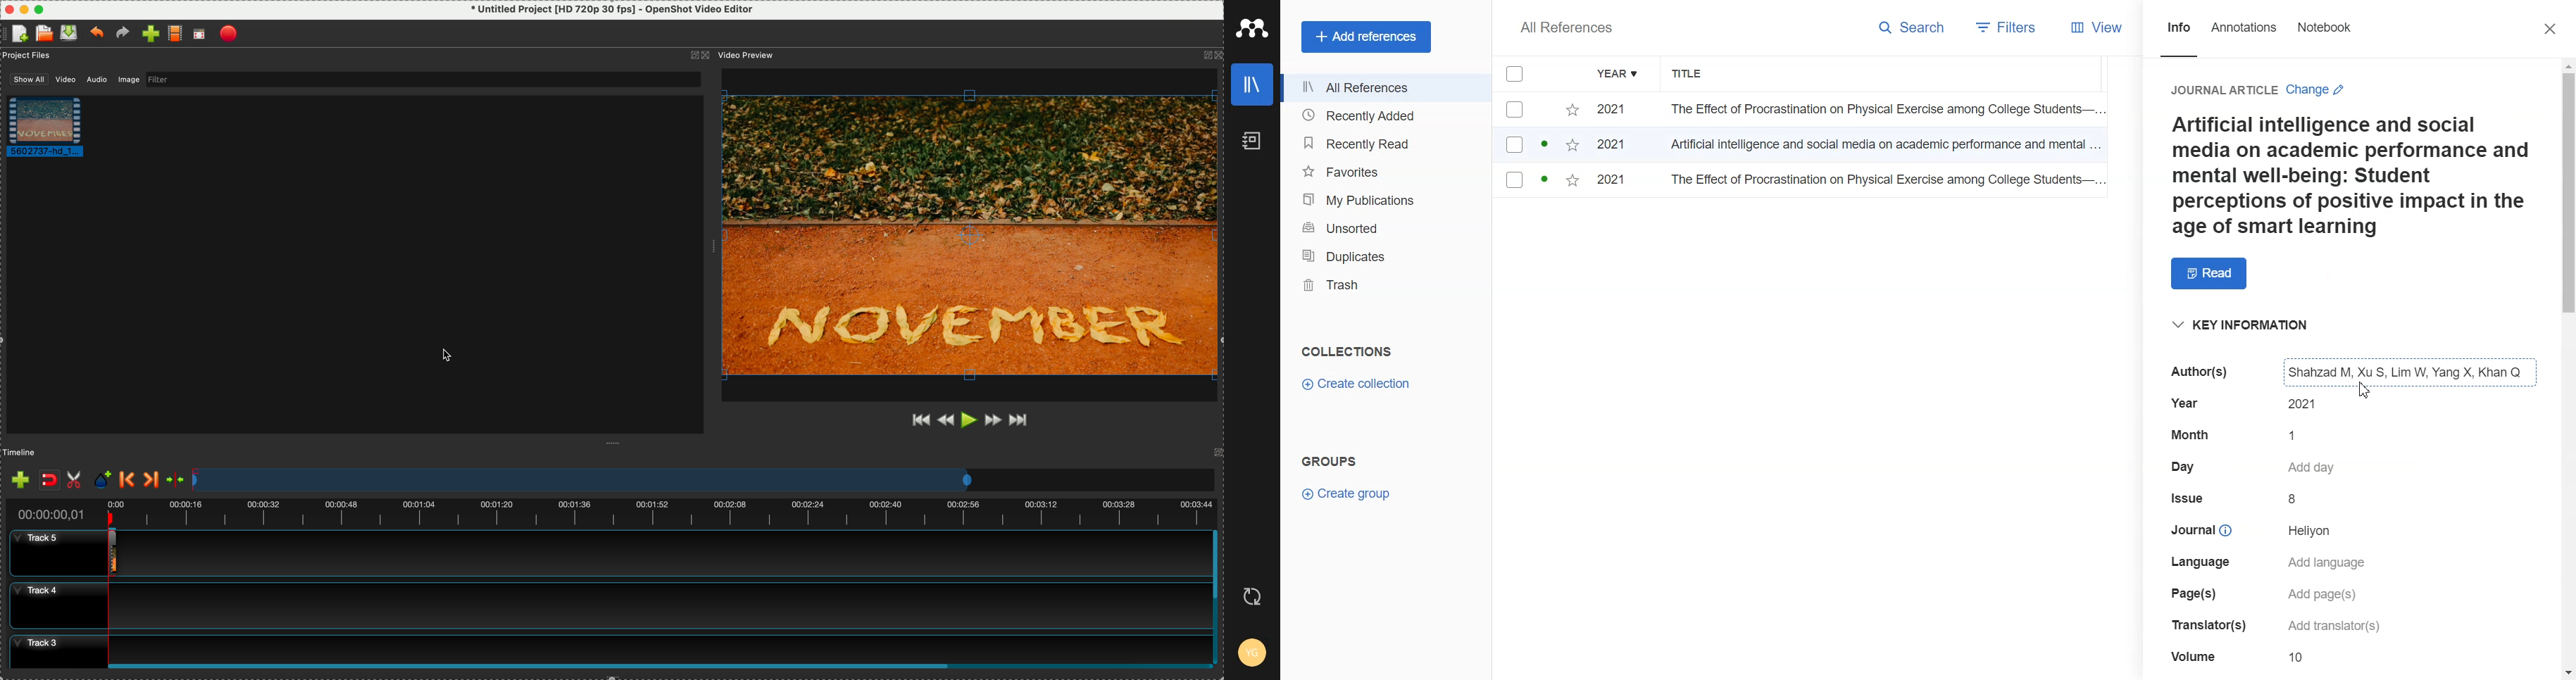  Describe the element at coordinates (51, 129) in the screenshot. I see `video` at that location.